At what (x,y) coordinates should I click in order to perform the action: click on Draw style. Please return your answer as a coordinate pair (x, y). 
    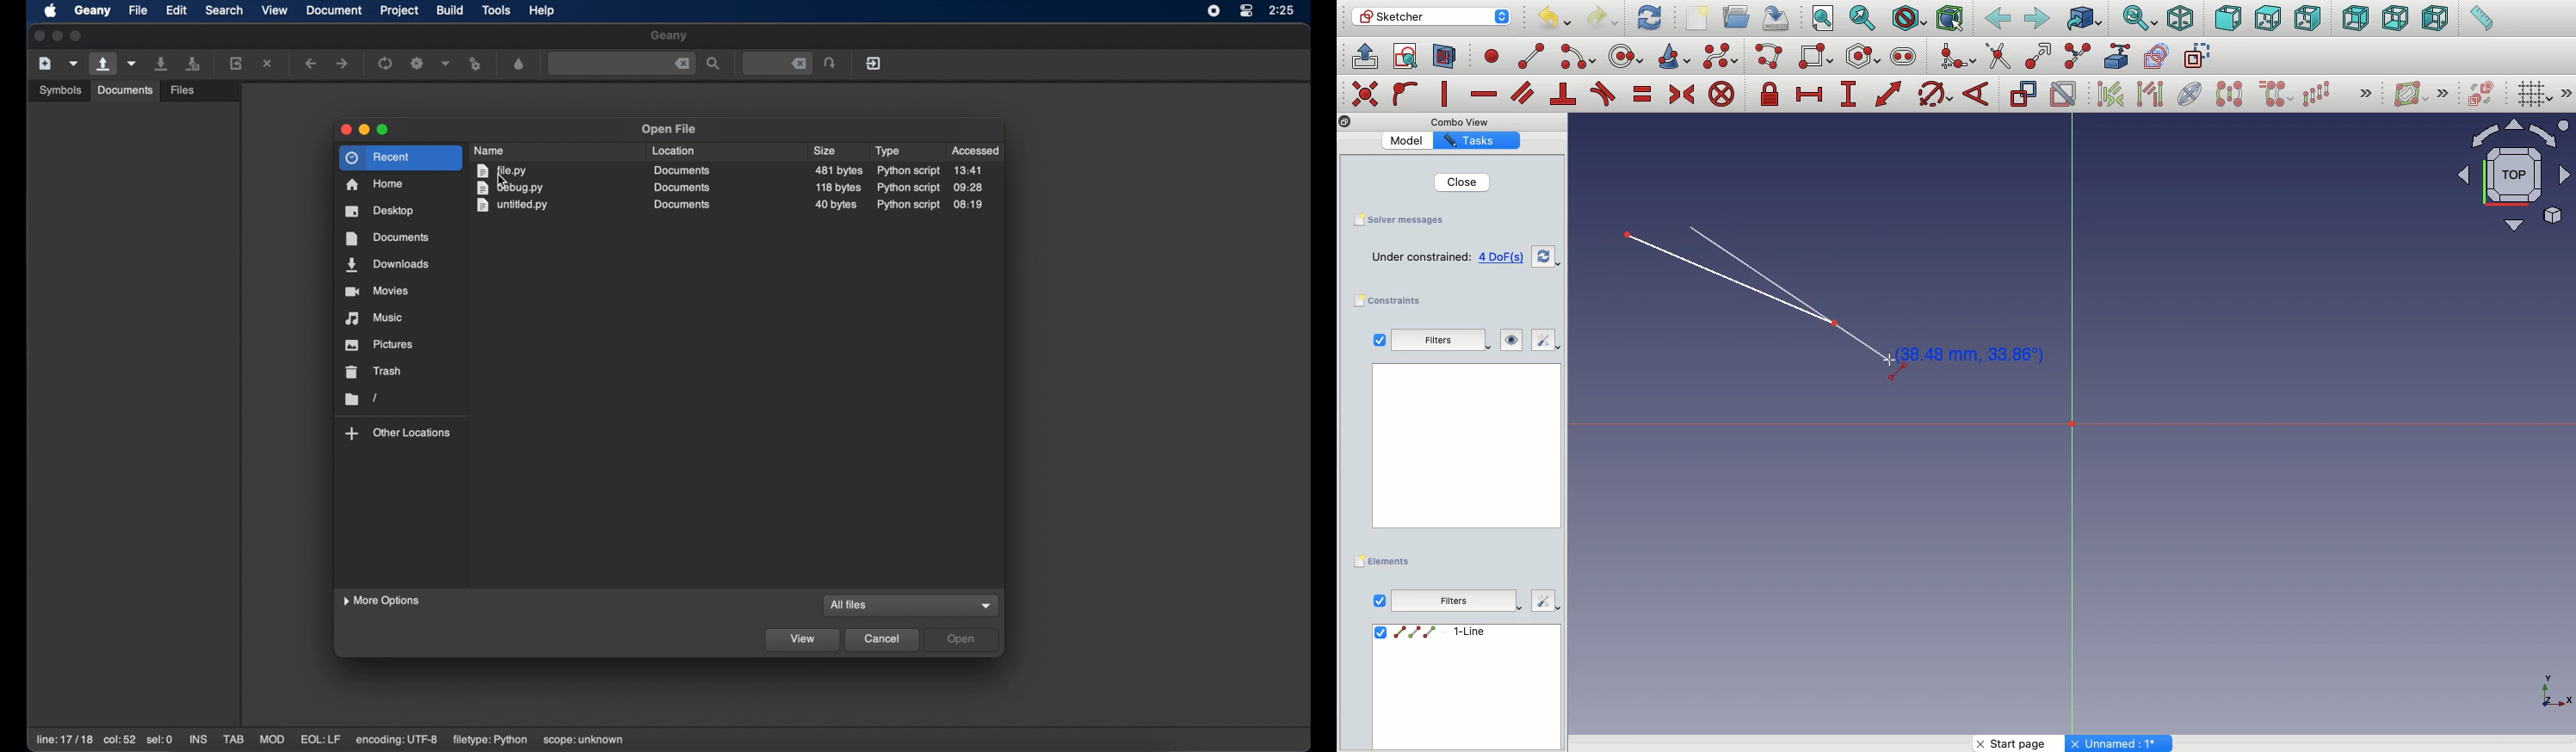
    Looking at the image, I should click on (1909, 18).